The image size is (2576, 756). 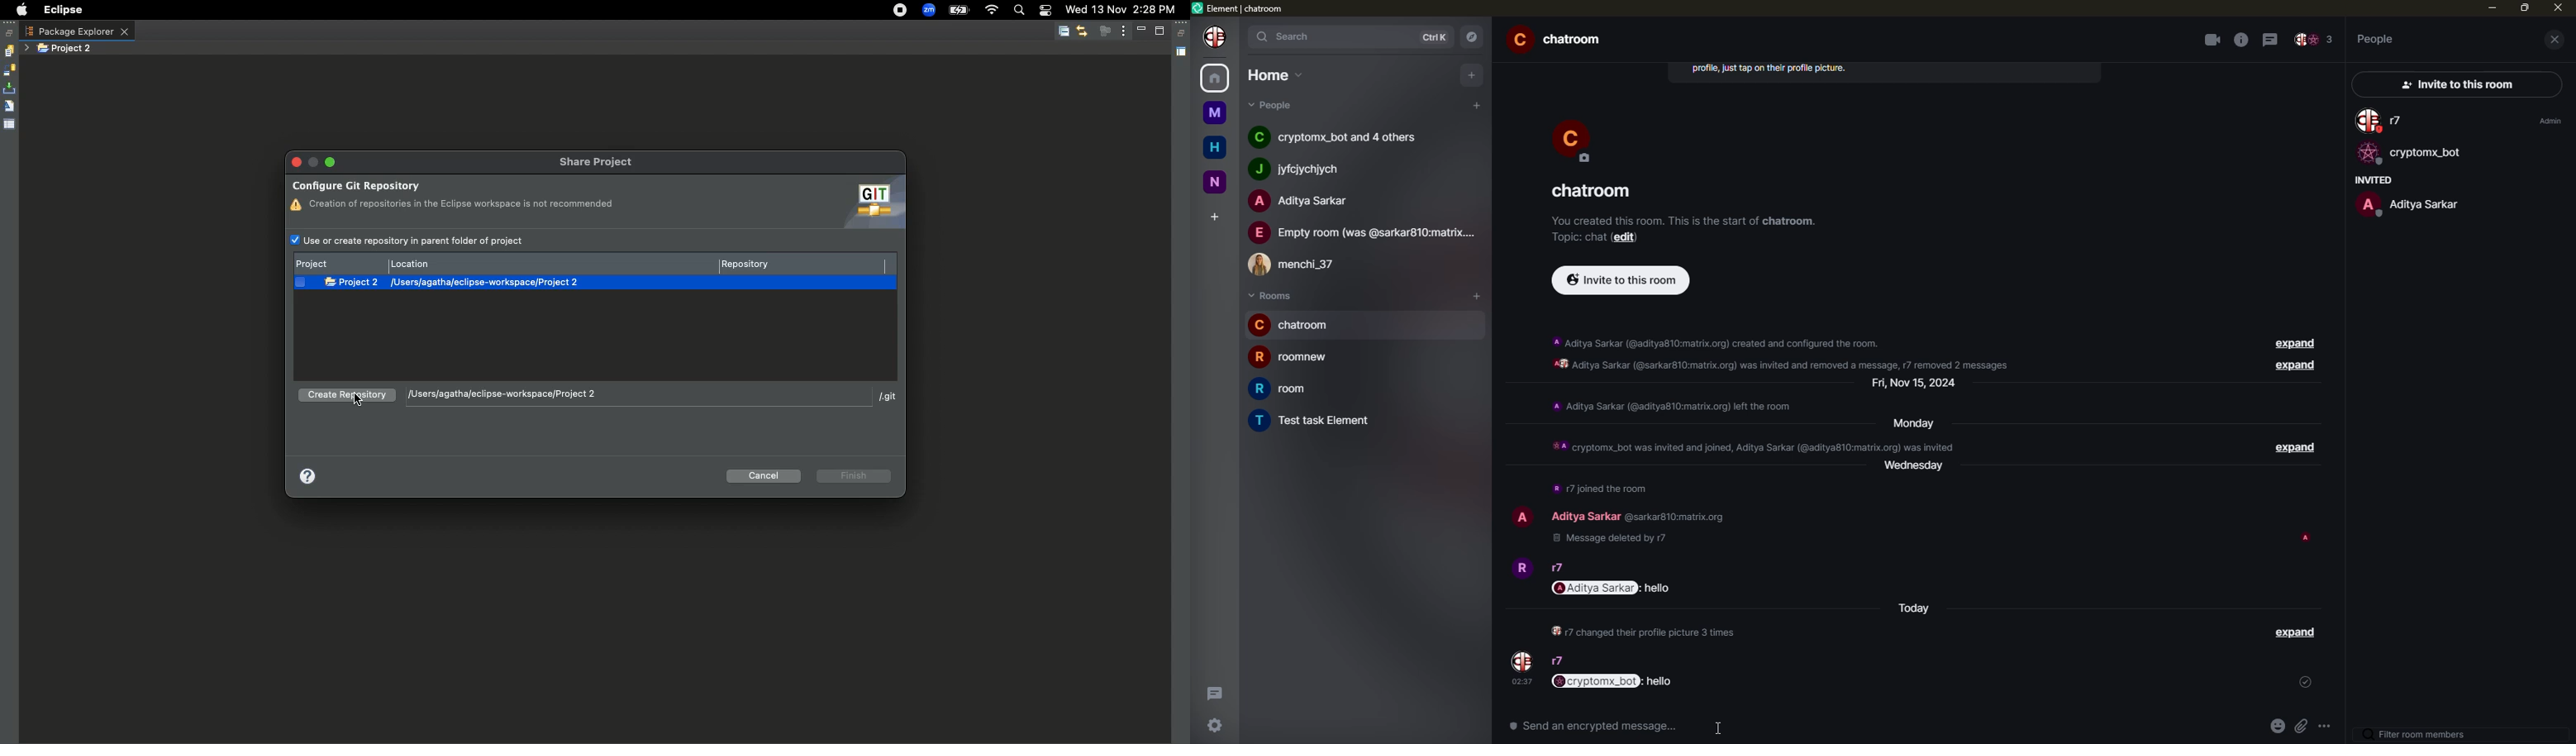 I want to click on invited, so click(x=2371, y=180).